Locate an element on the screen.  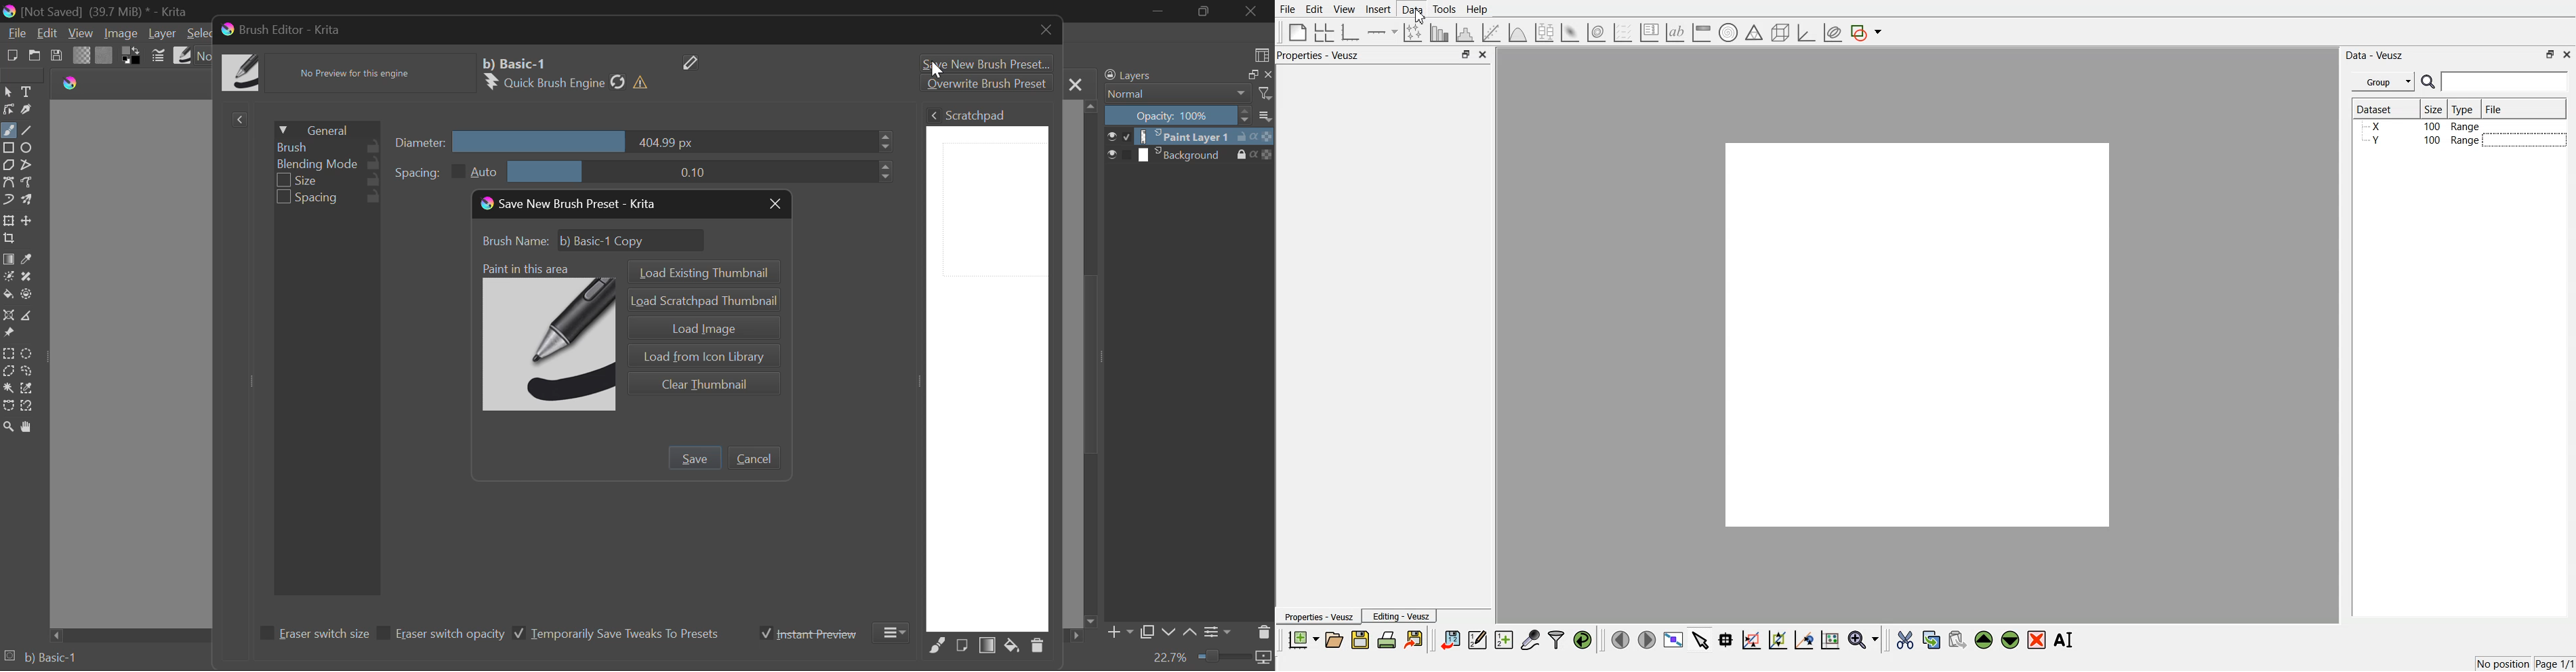
Text is located at coordinates (27, 92).